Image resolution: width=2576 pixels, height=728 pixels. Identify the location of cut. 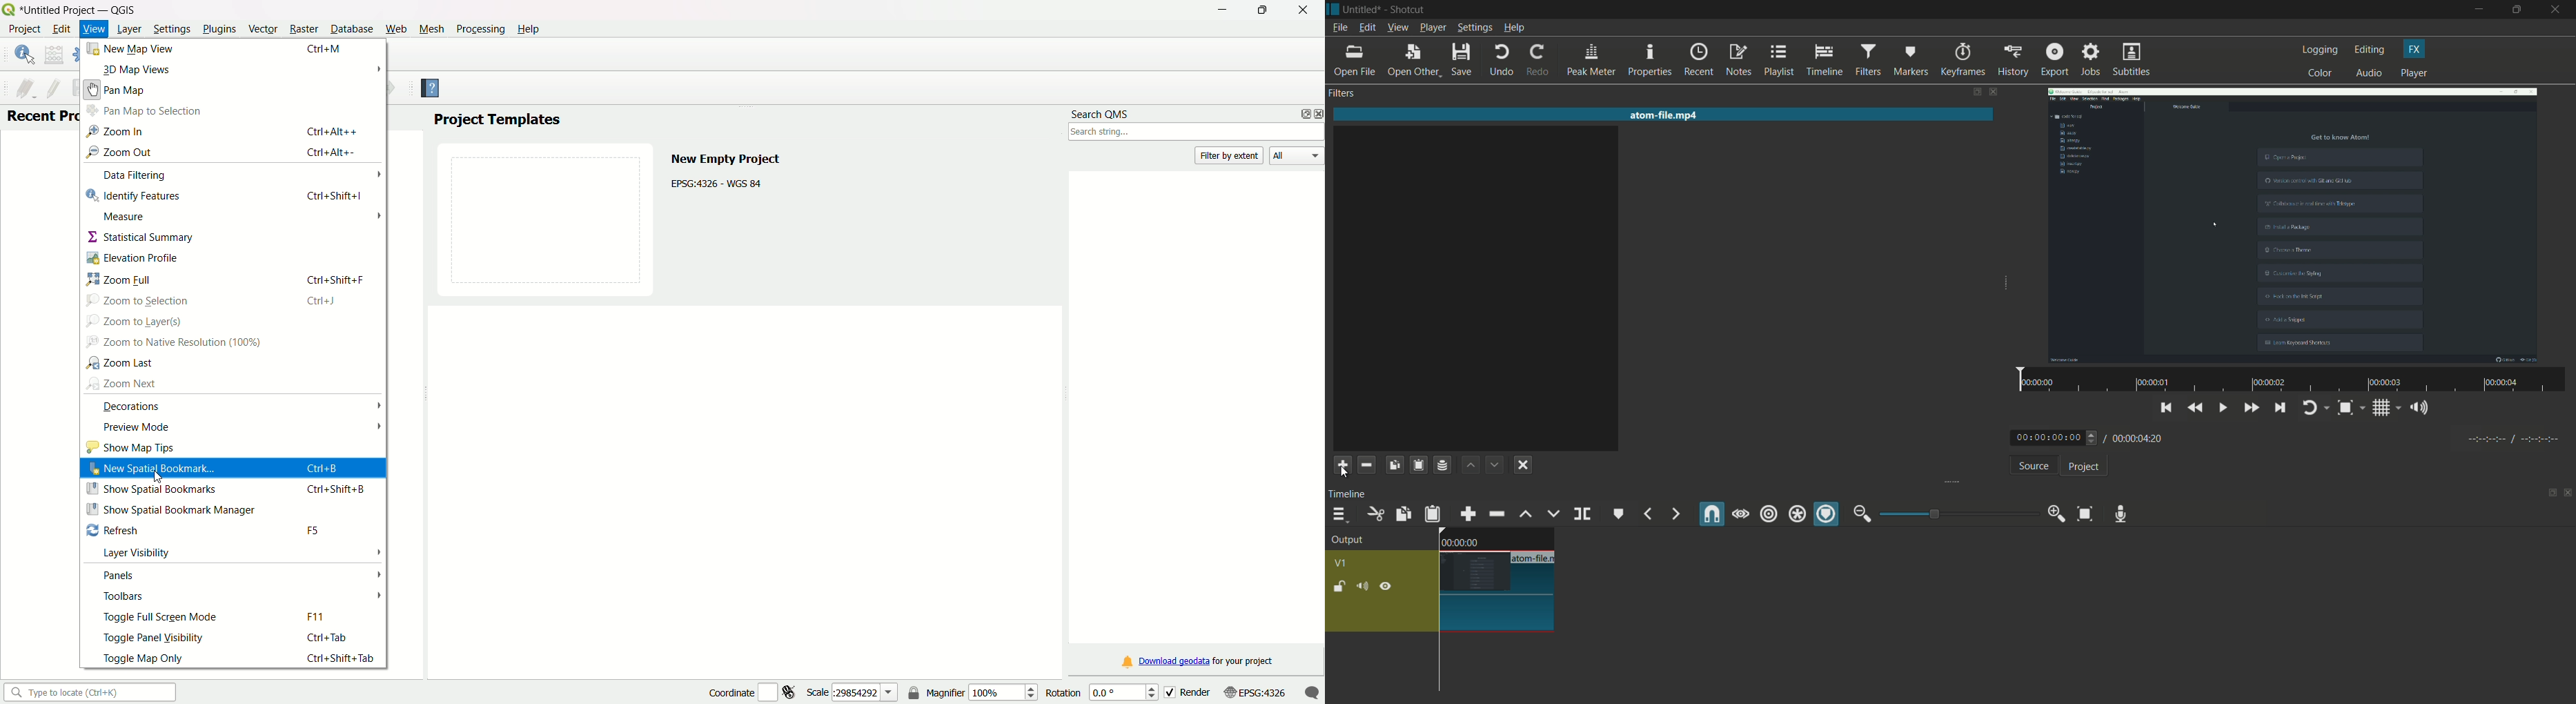
(1374, 514).